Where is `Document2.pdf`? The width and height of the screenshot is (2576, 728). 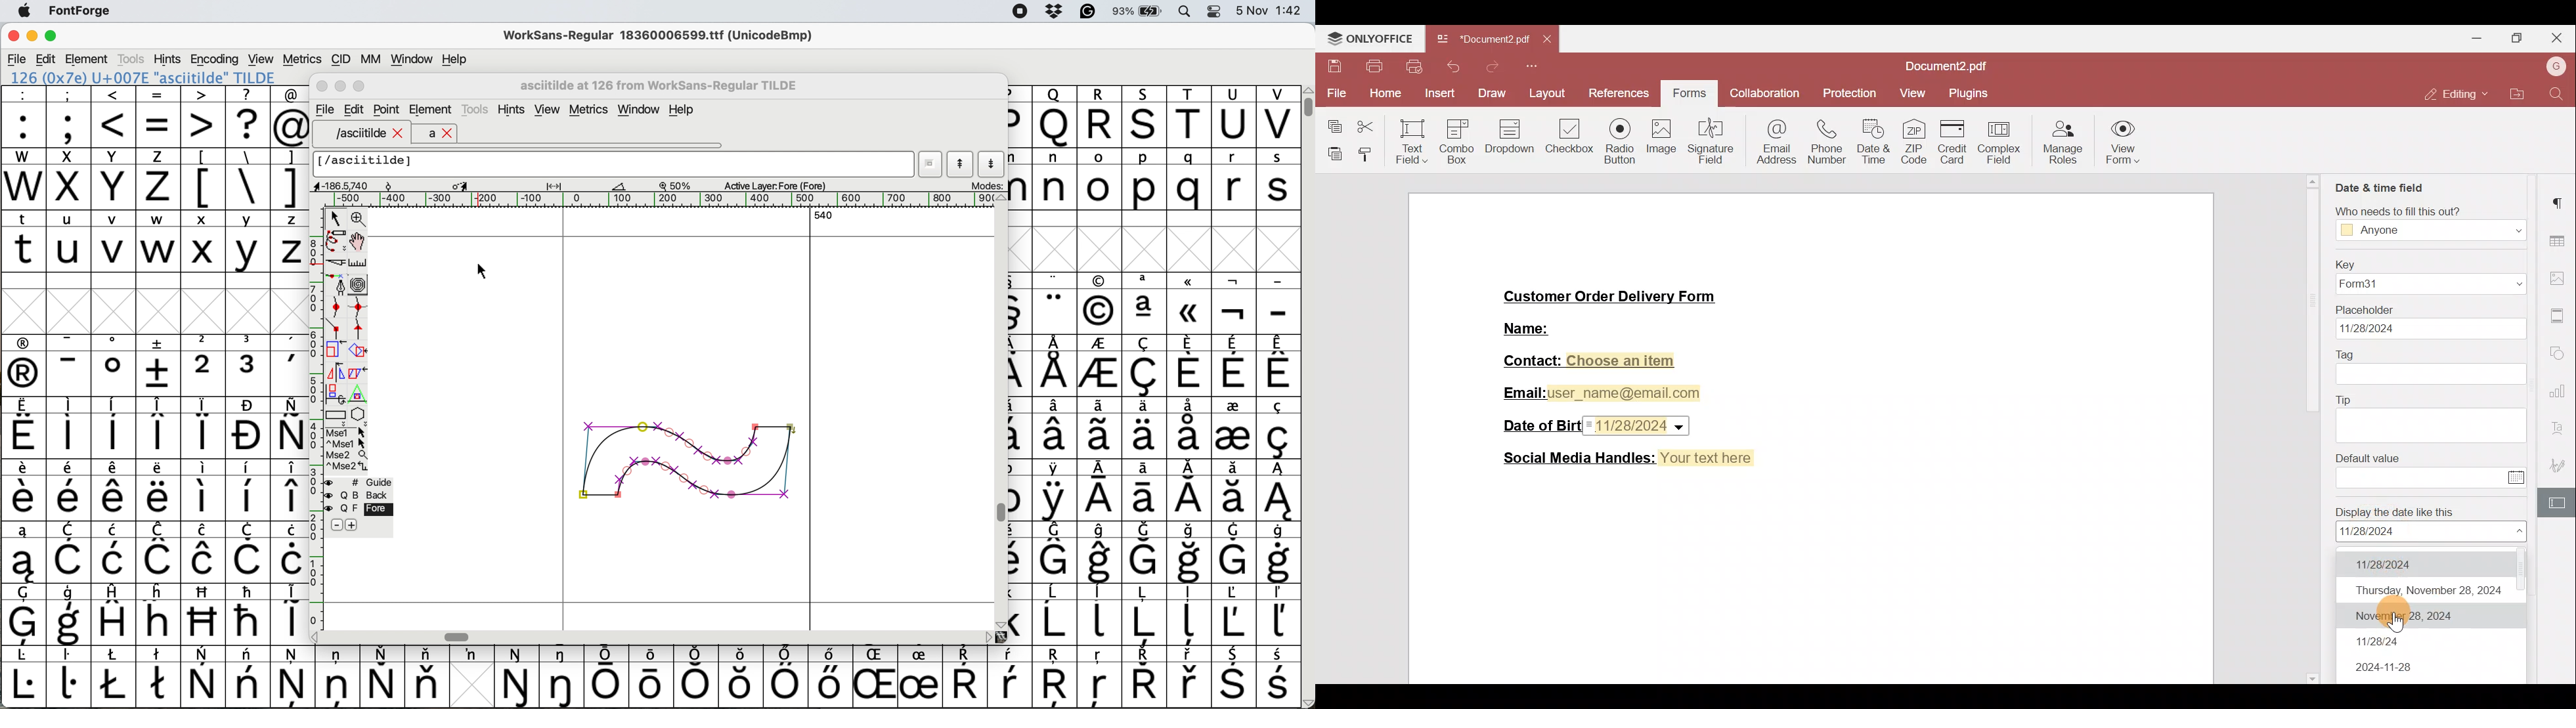
Document2.pdf is located at coordinates (1482, 39).